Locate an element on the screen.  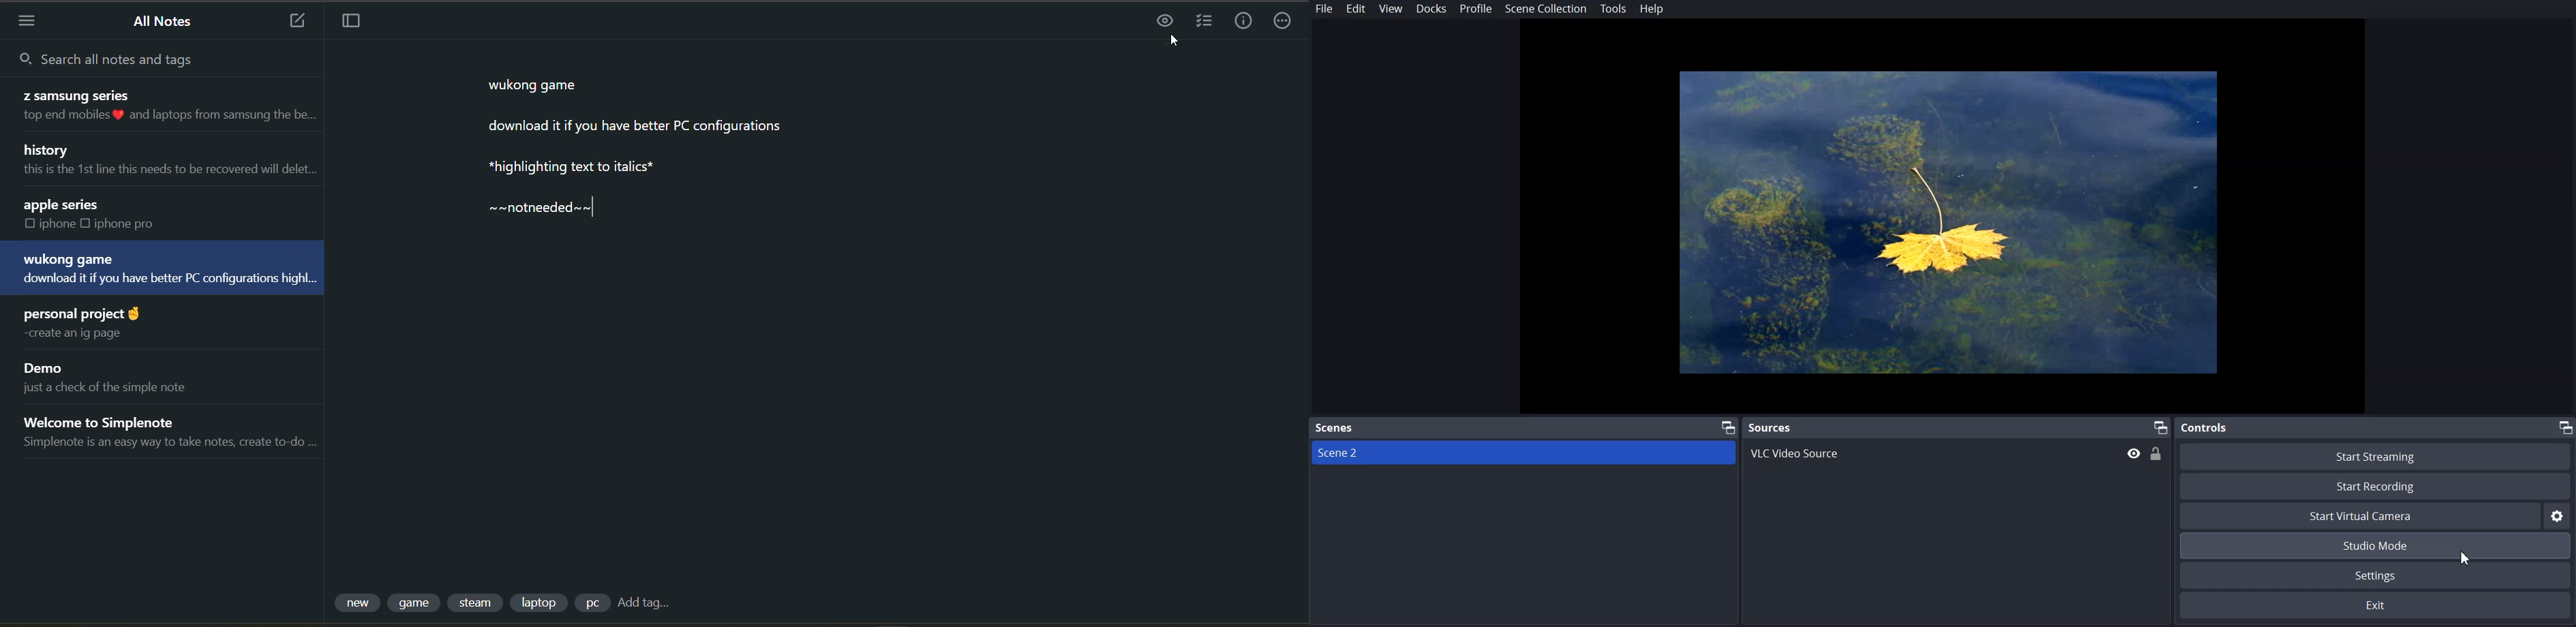
Controls is located at coordinates (2205, 428).